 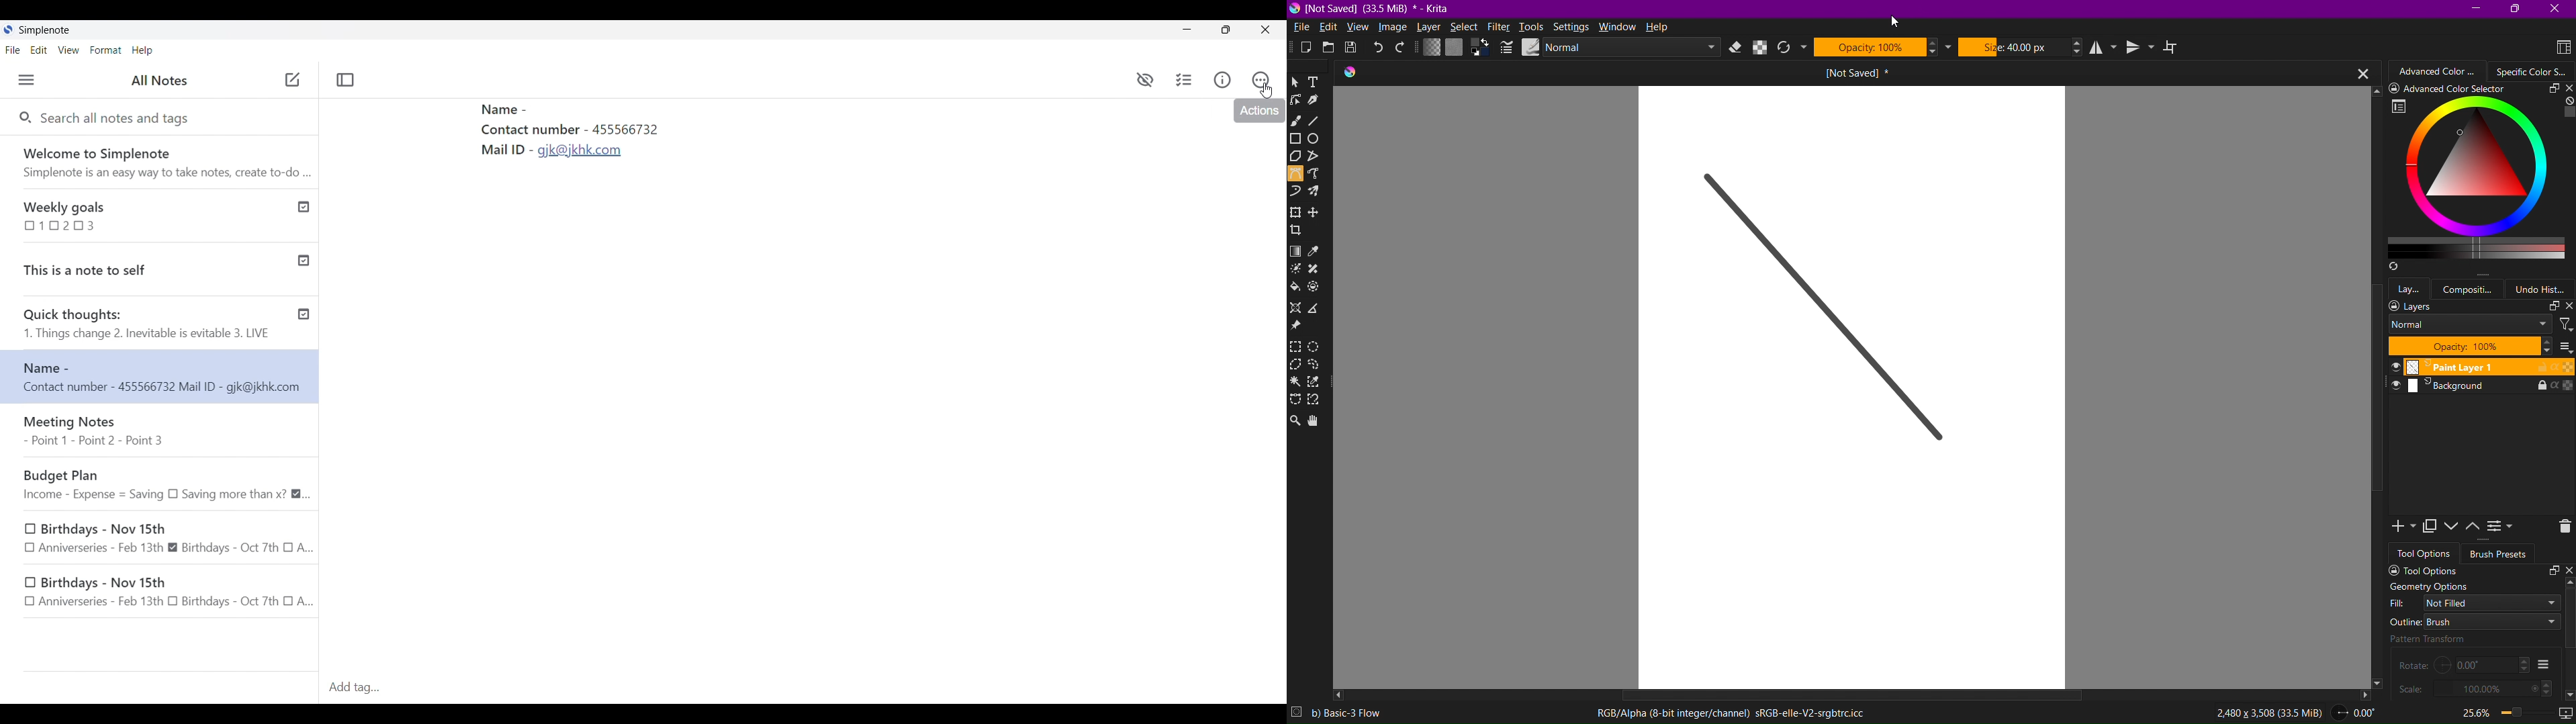 What do you see at coordinates (2563, 709) in the screenshot?
I see `slideshow` at bounding box center [2563, 709].